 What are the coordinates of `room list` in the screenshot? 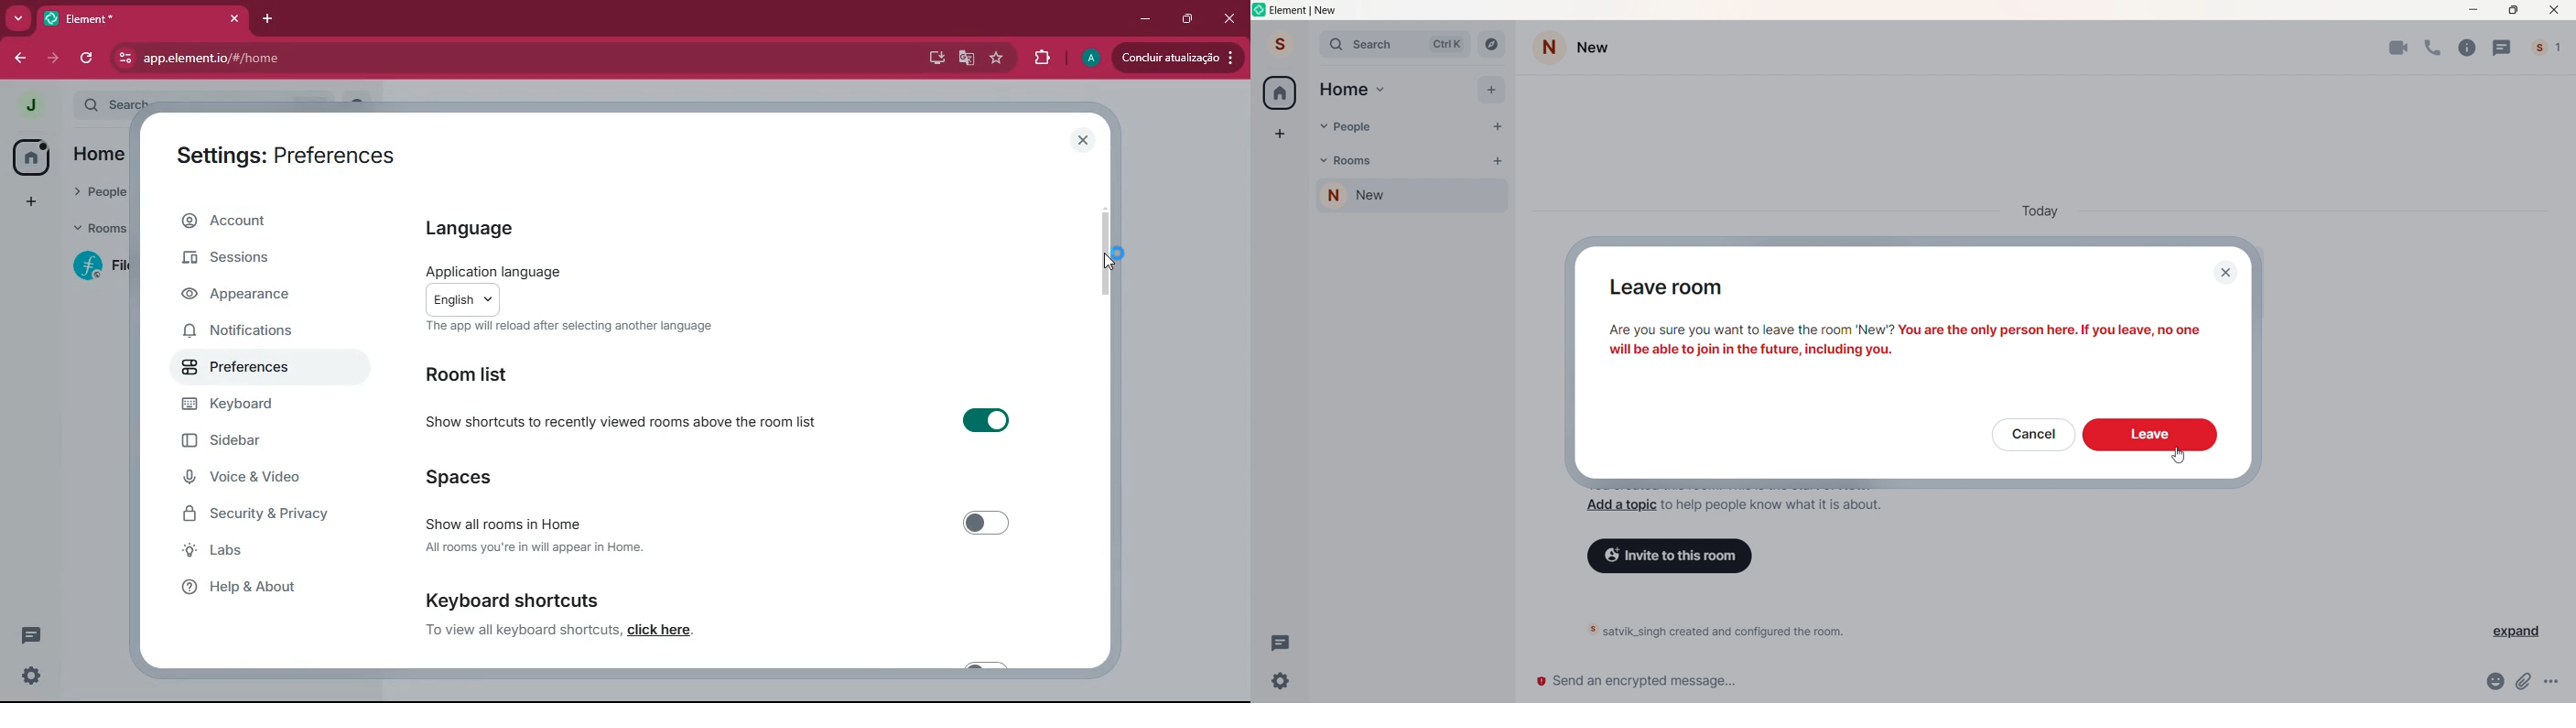 It's located at (480, 376).